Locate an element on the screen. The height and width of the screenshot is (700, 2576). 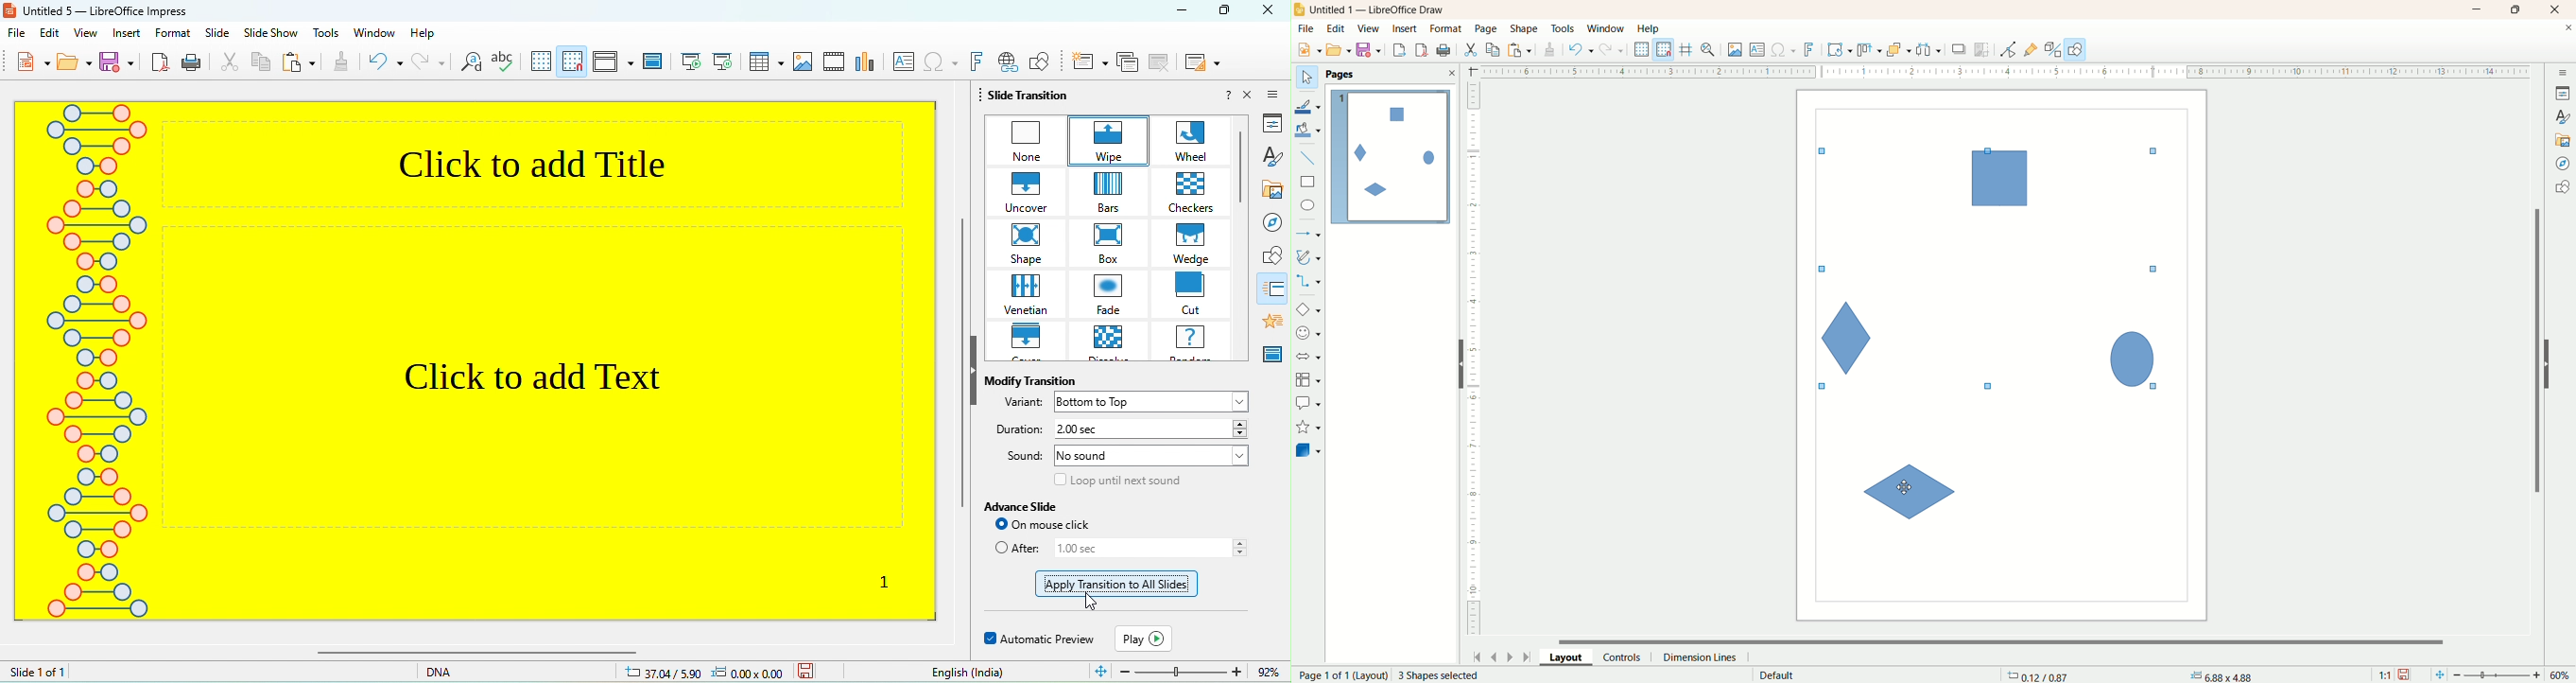
open is located at coordinates (1339, 50).